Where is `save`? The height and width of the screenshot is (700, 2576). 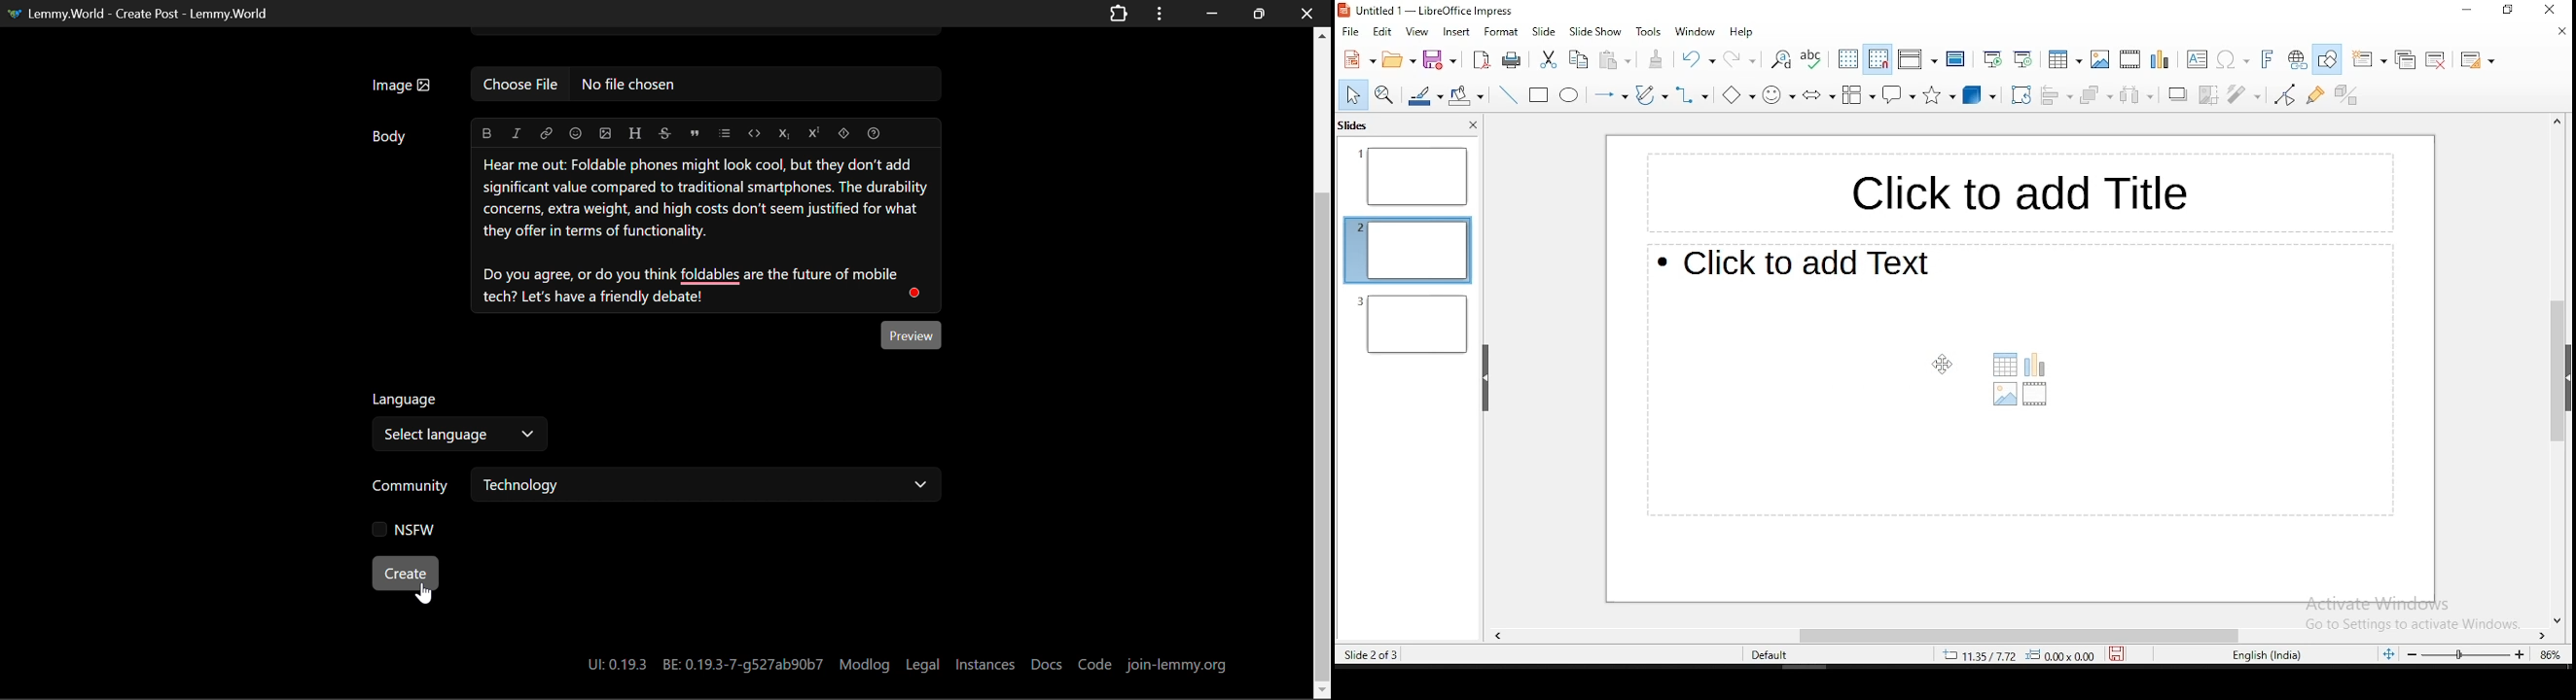
save is located at coordinates (1440, 58).